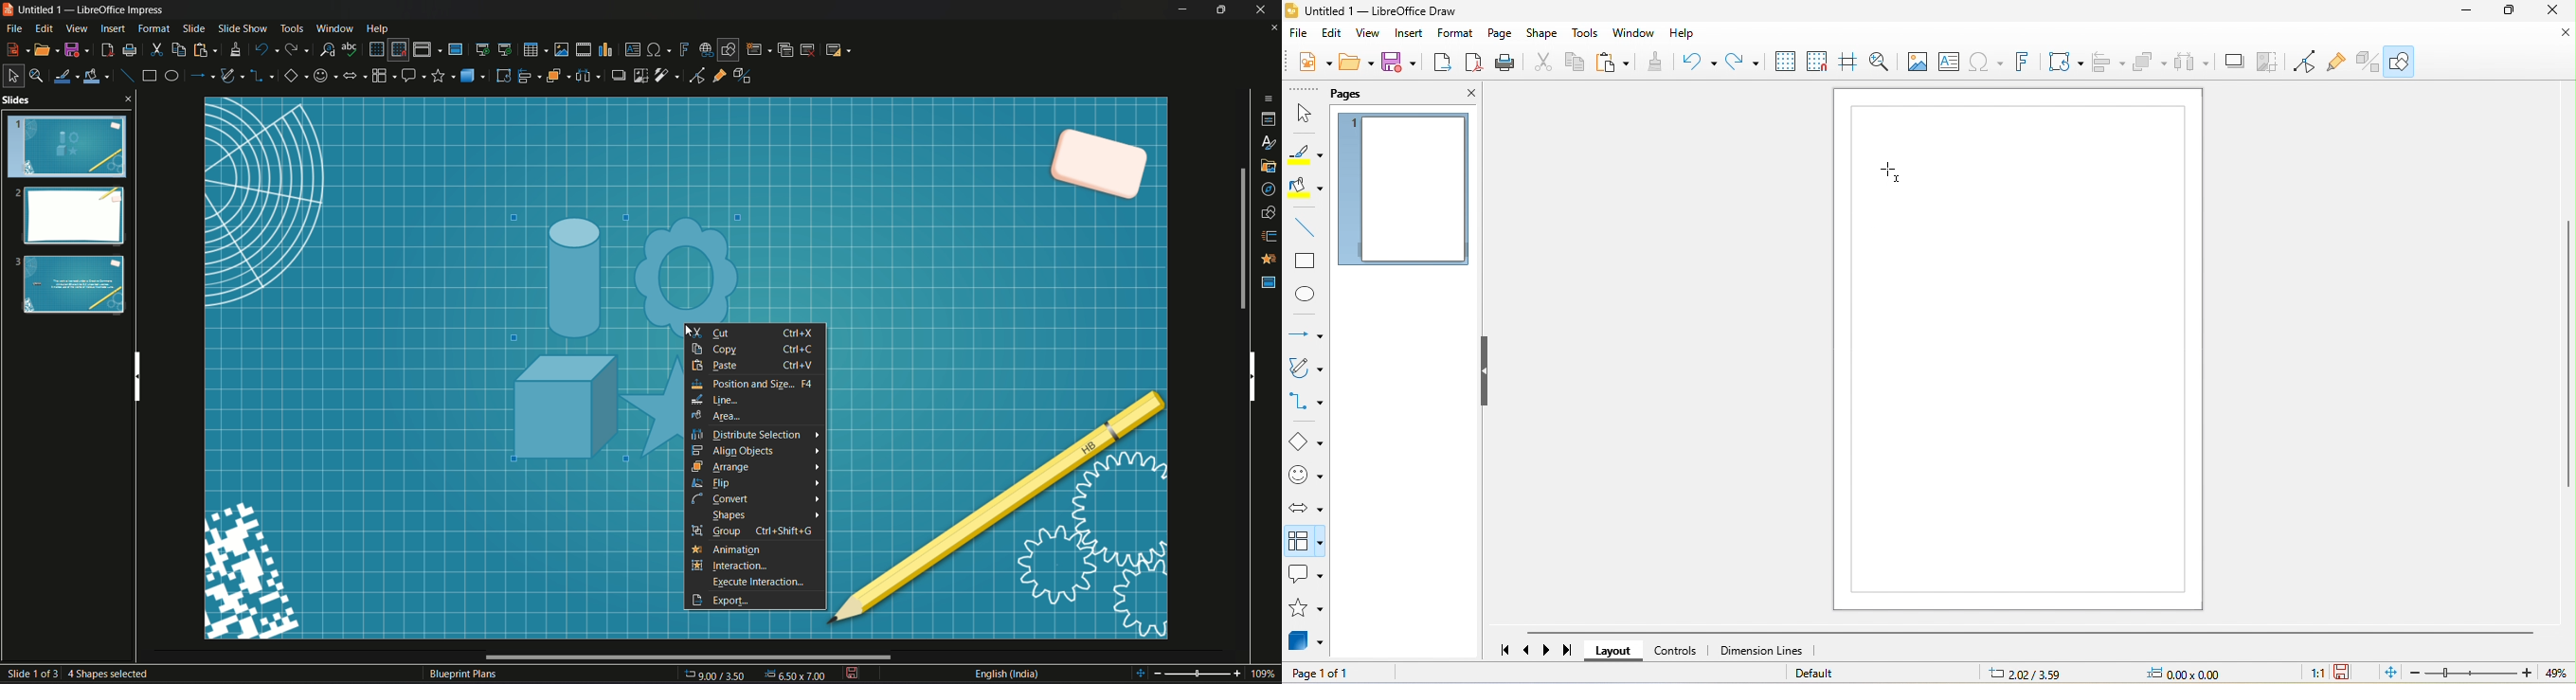 The width and height of the screenshot is (2576, 700). What do you see at coordinates (1242, 238) in the screenshot?
I see `Scroll bar` at bounding box center [1242, 238].